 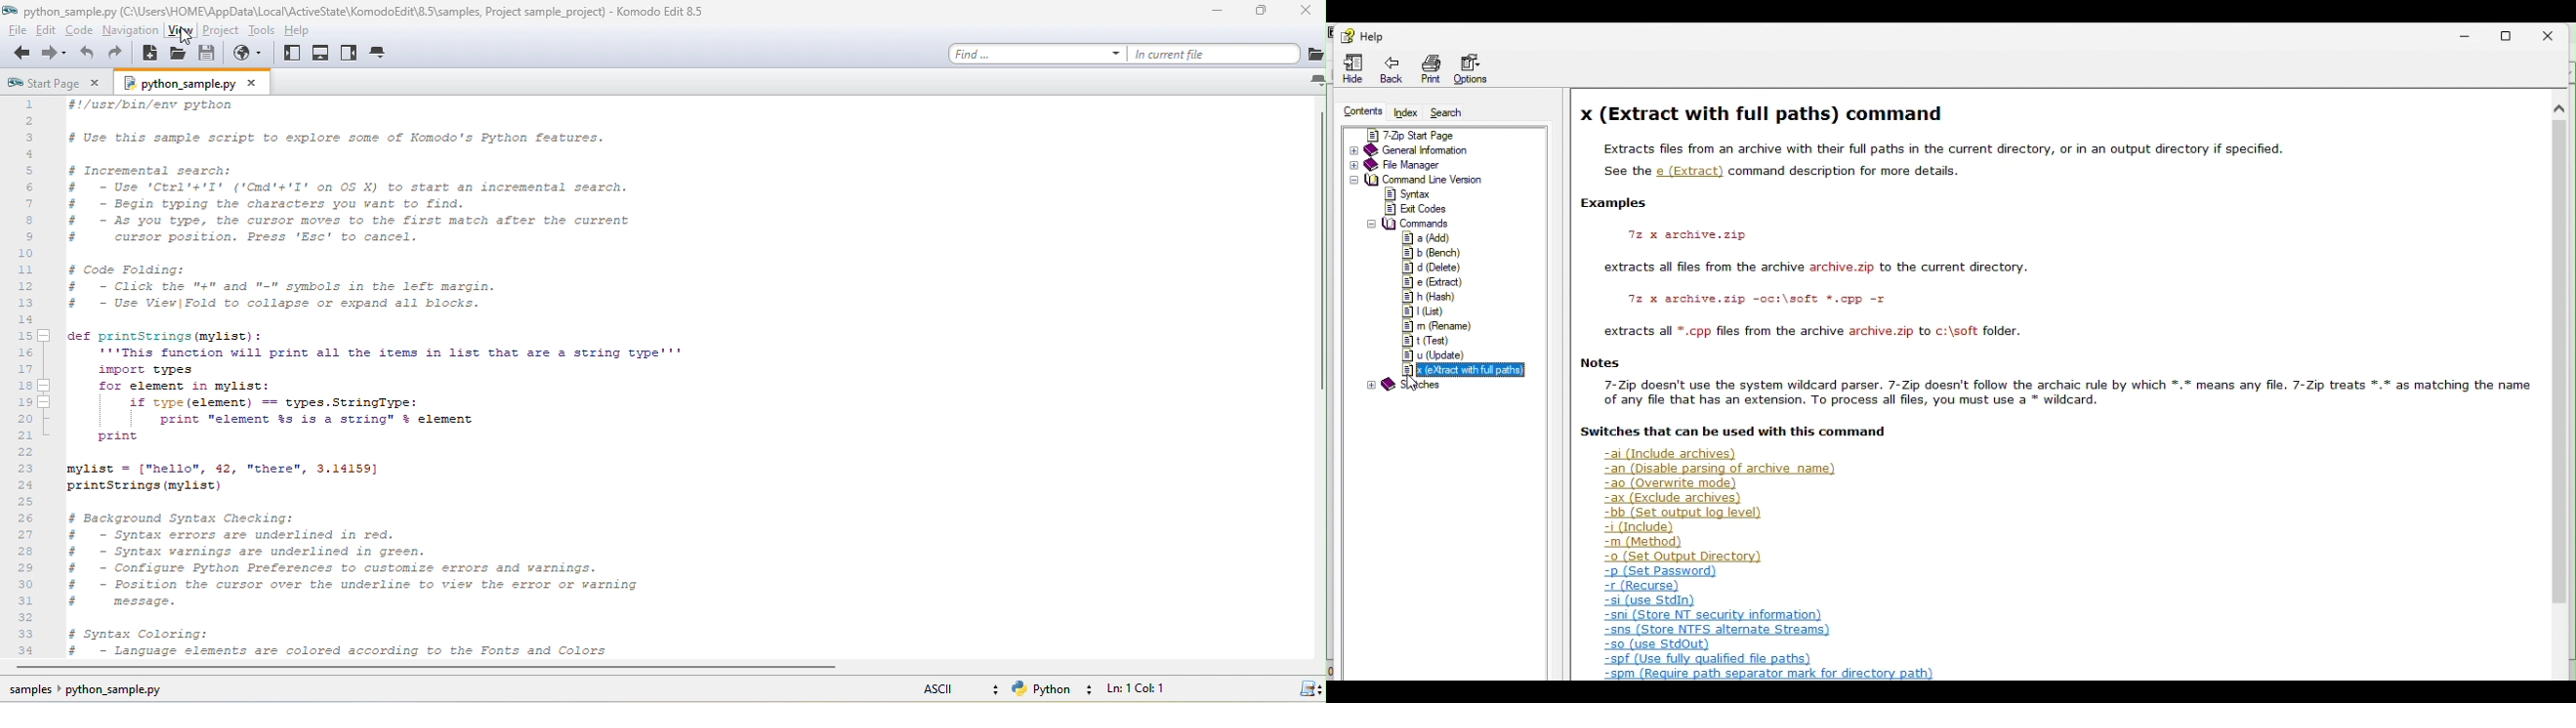 What do you see at coordinates (123, 56) in the screenshot?
I see `redo` at bounding box center [123, 56].